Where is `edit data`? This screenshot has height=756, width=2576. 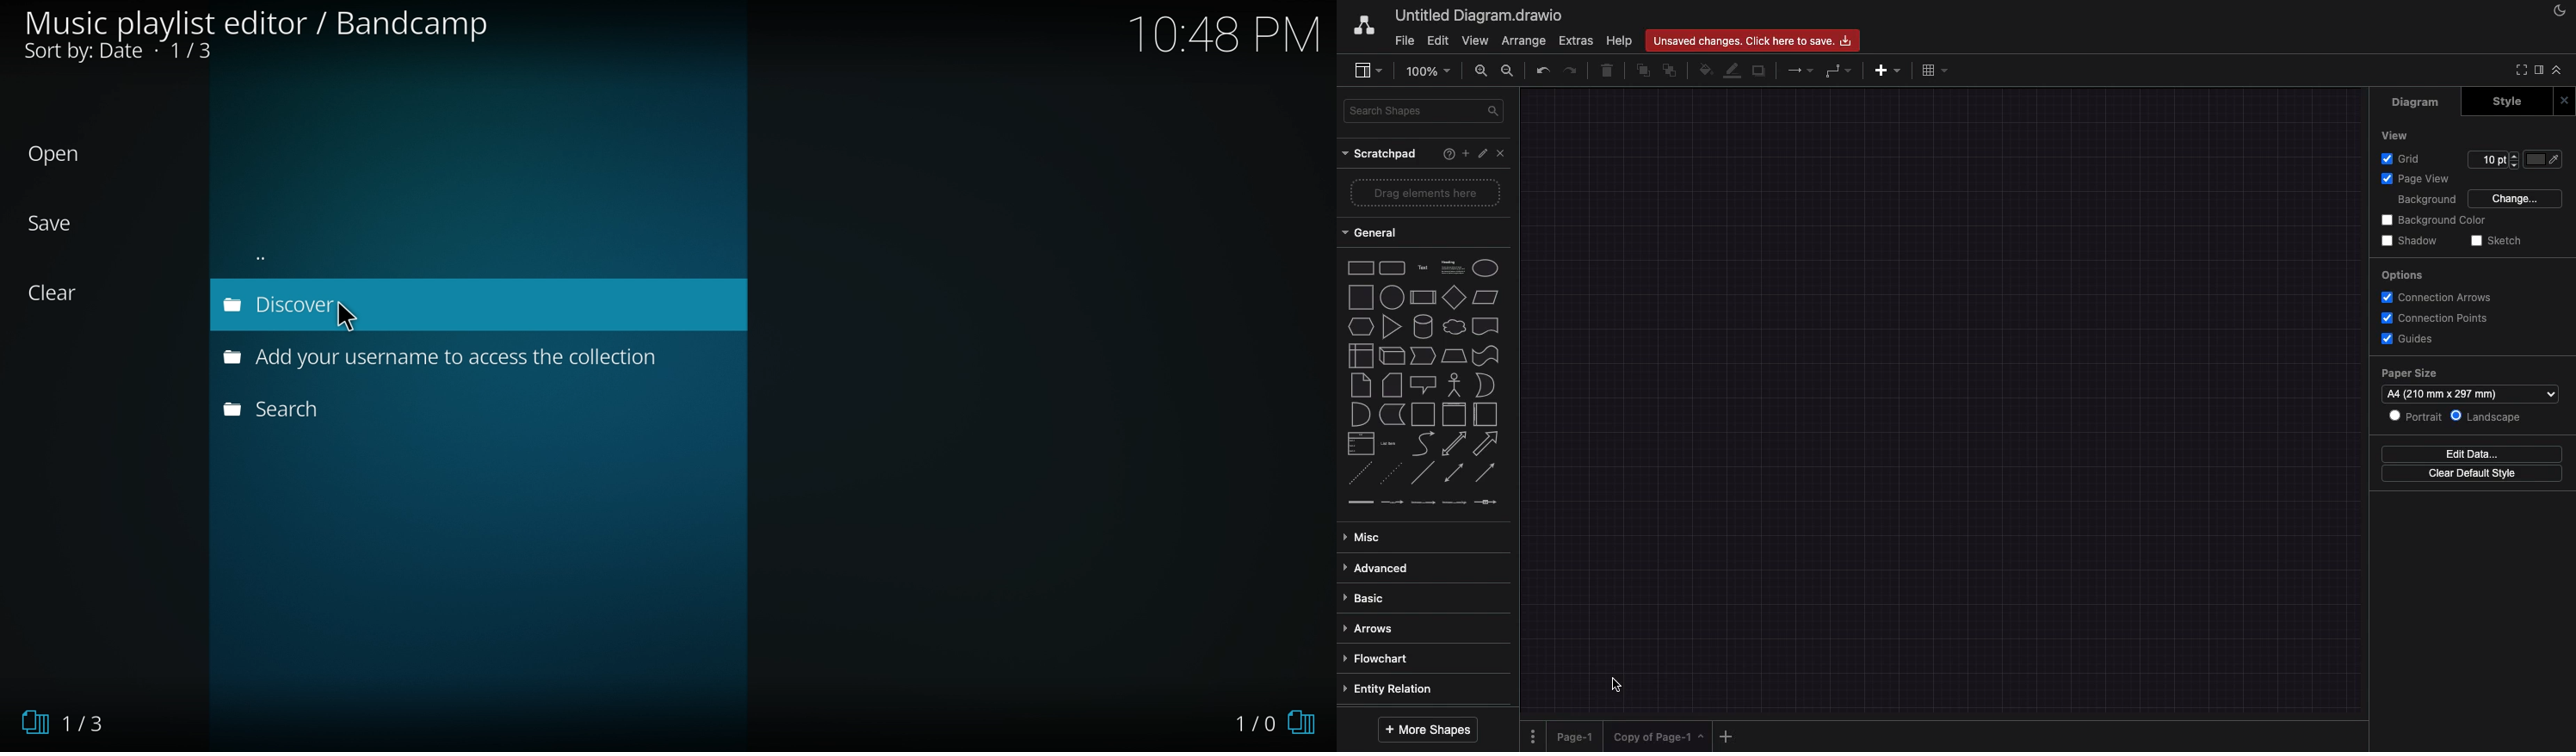 edit data is located at coordinates (2472, 454).